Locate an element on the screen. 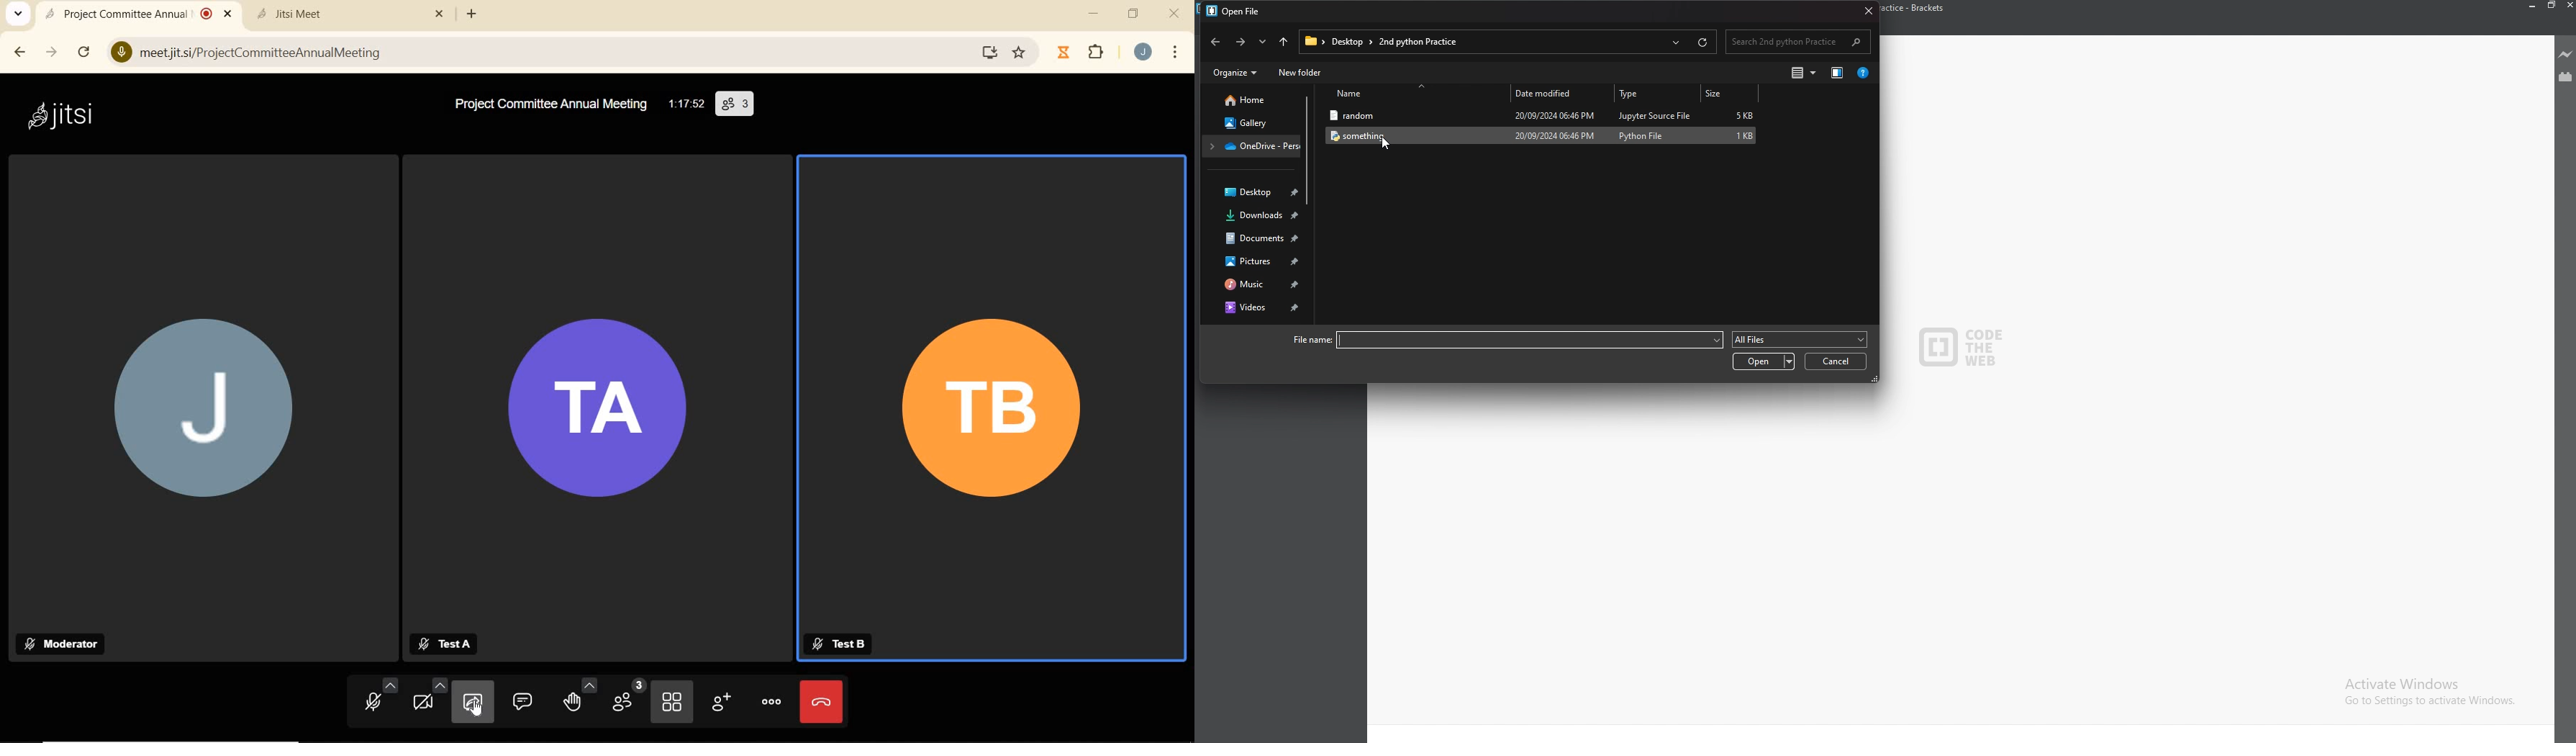  CLOSE is located at coordinates (1174, 11).